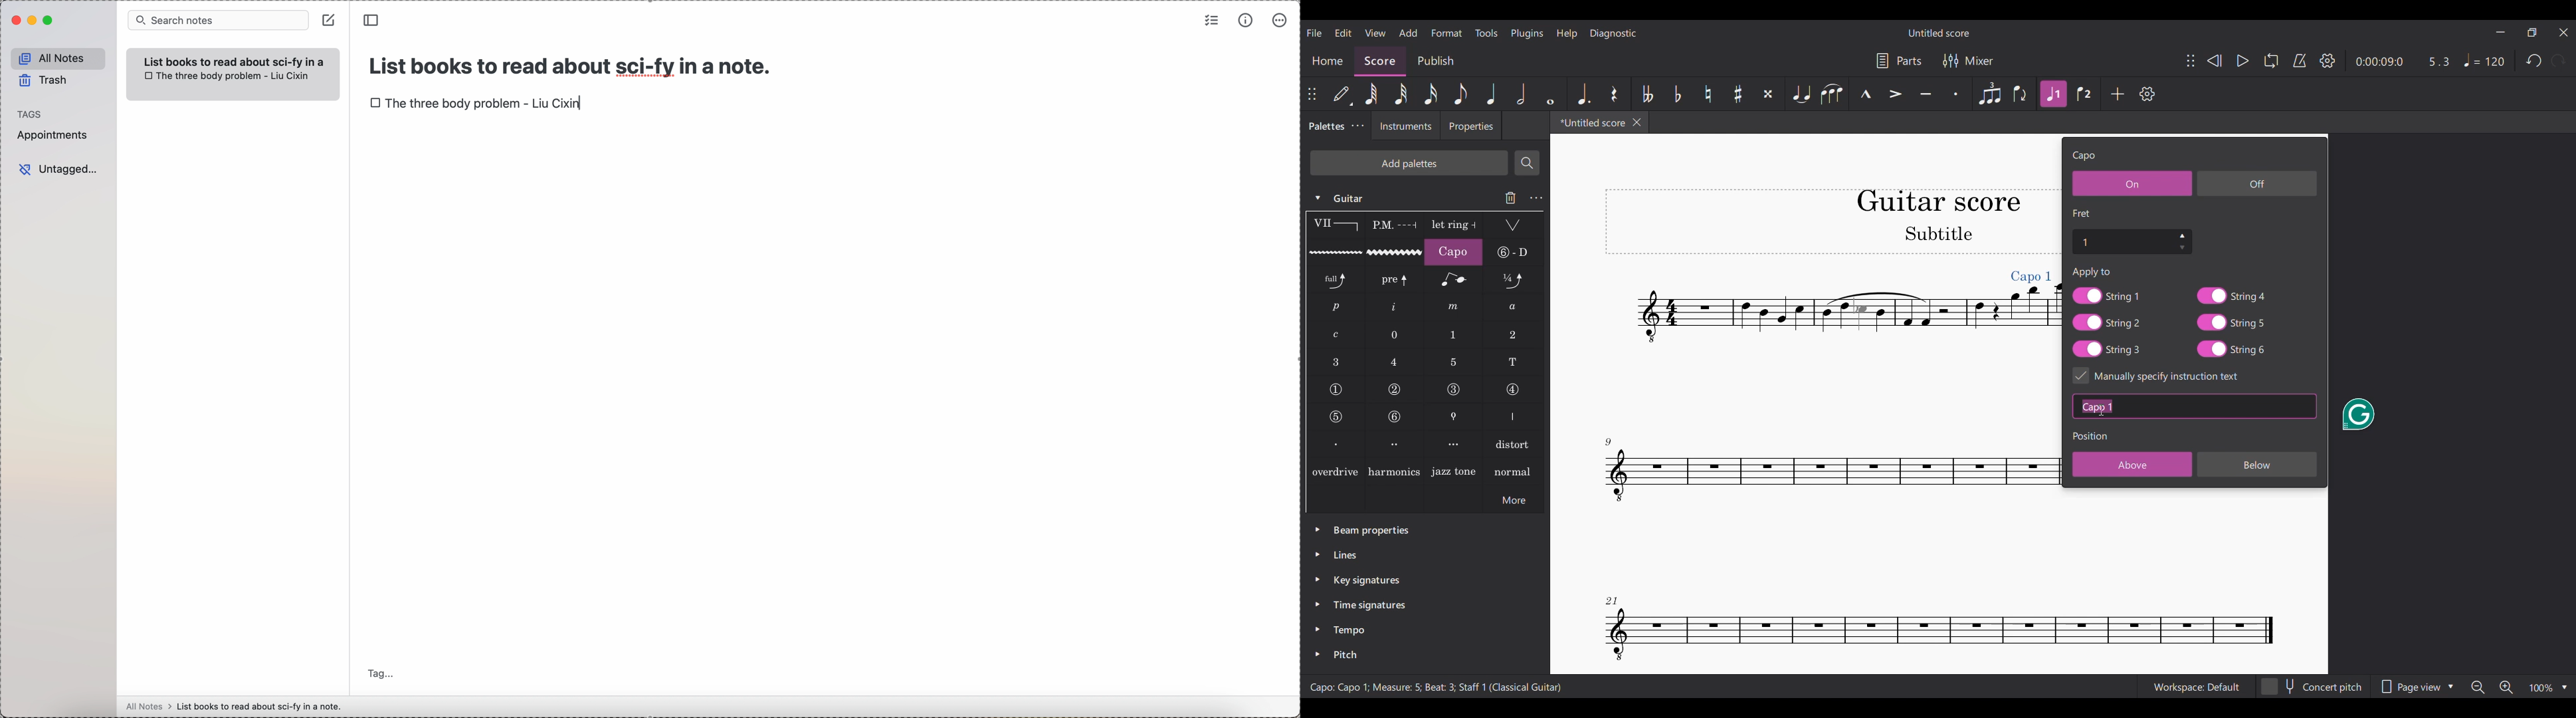 Image resolution: width=2576 pixels, height=728 pixels. I want to click on LH guitar fingering 4, so click(1395, 362).